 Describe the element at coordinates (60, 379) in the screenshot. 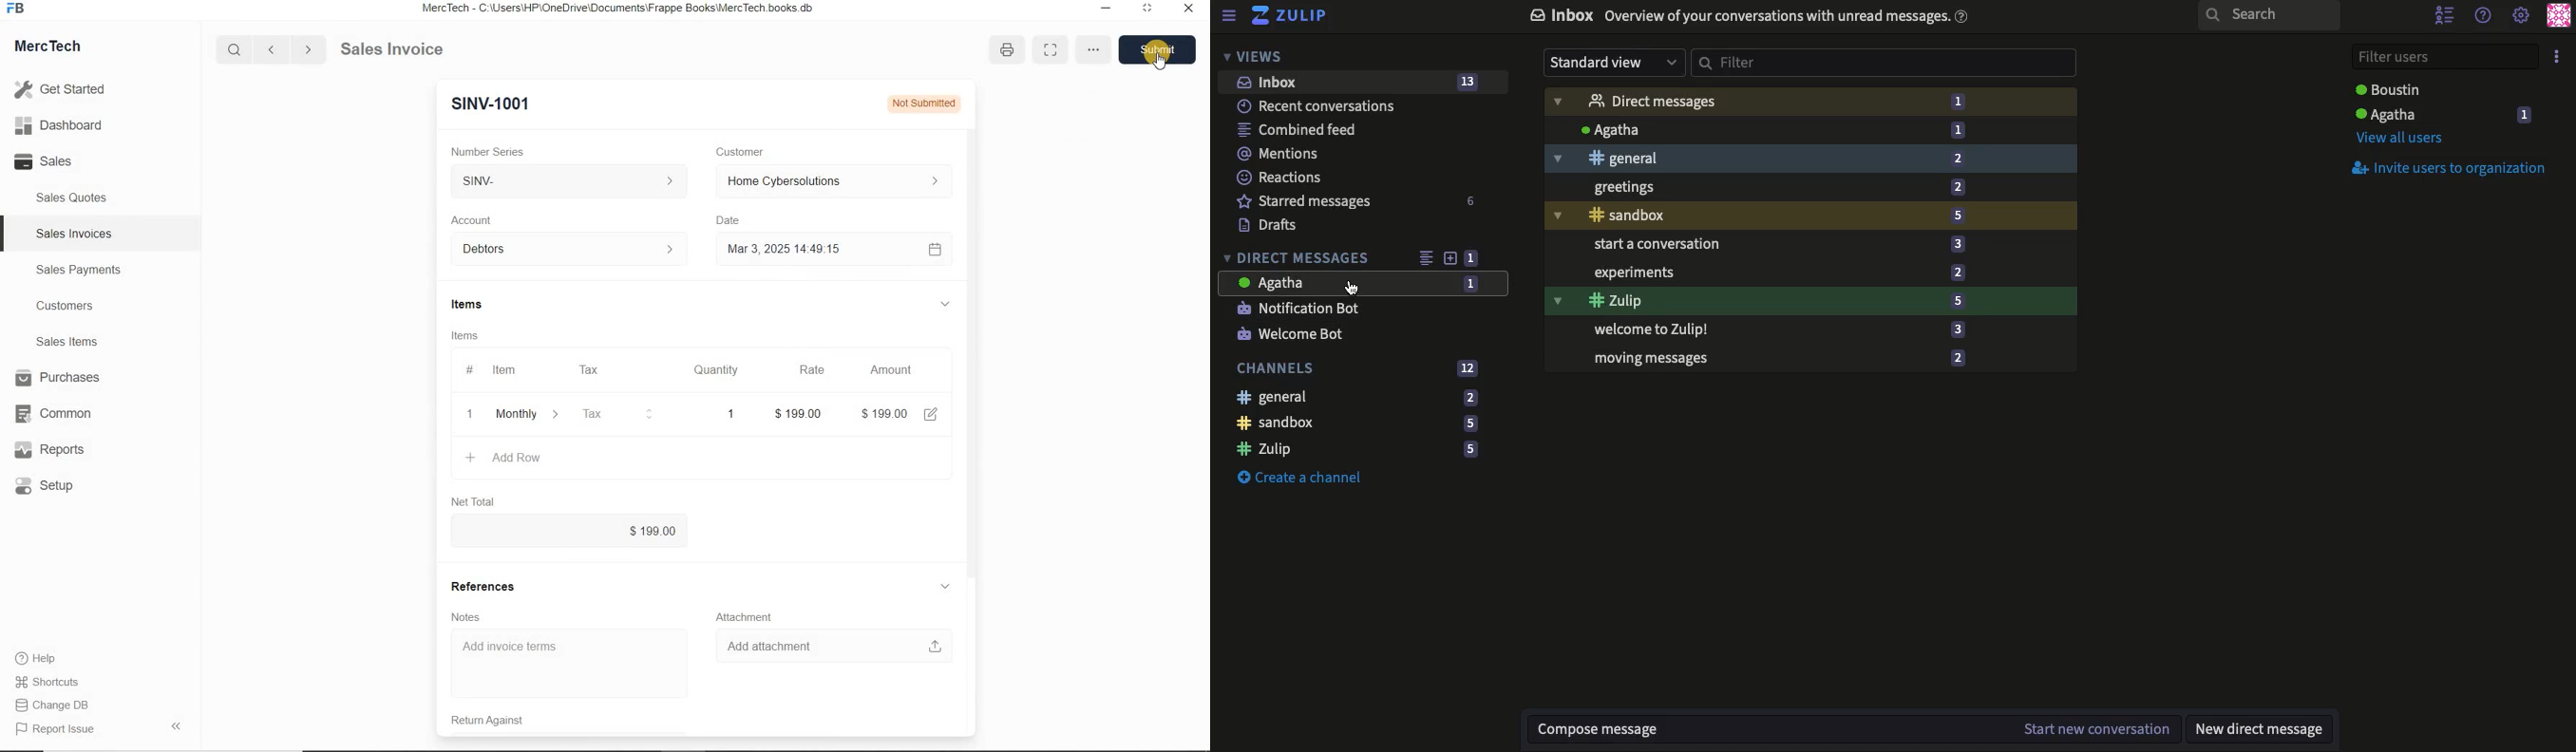

I see `Purchases` at that location.